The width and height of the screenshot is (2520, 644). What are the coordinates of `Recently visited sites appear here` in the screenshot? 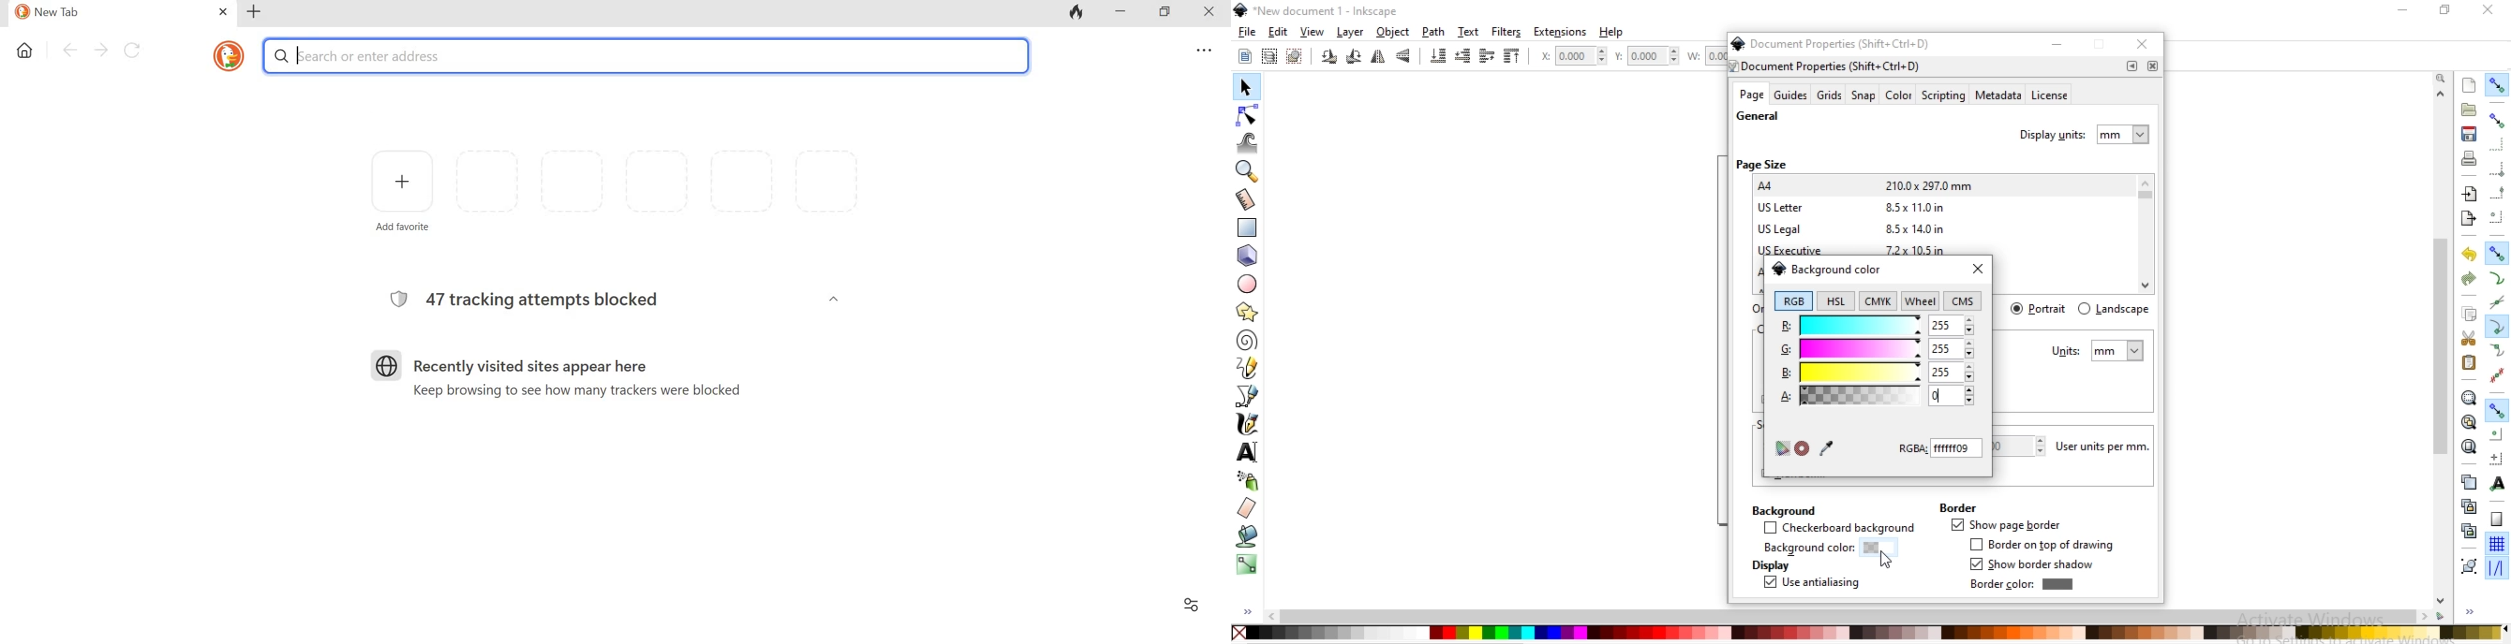 It's located at (530, 367).